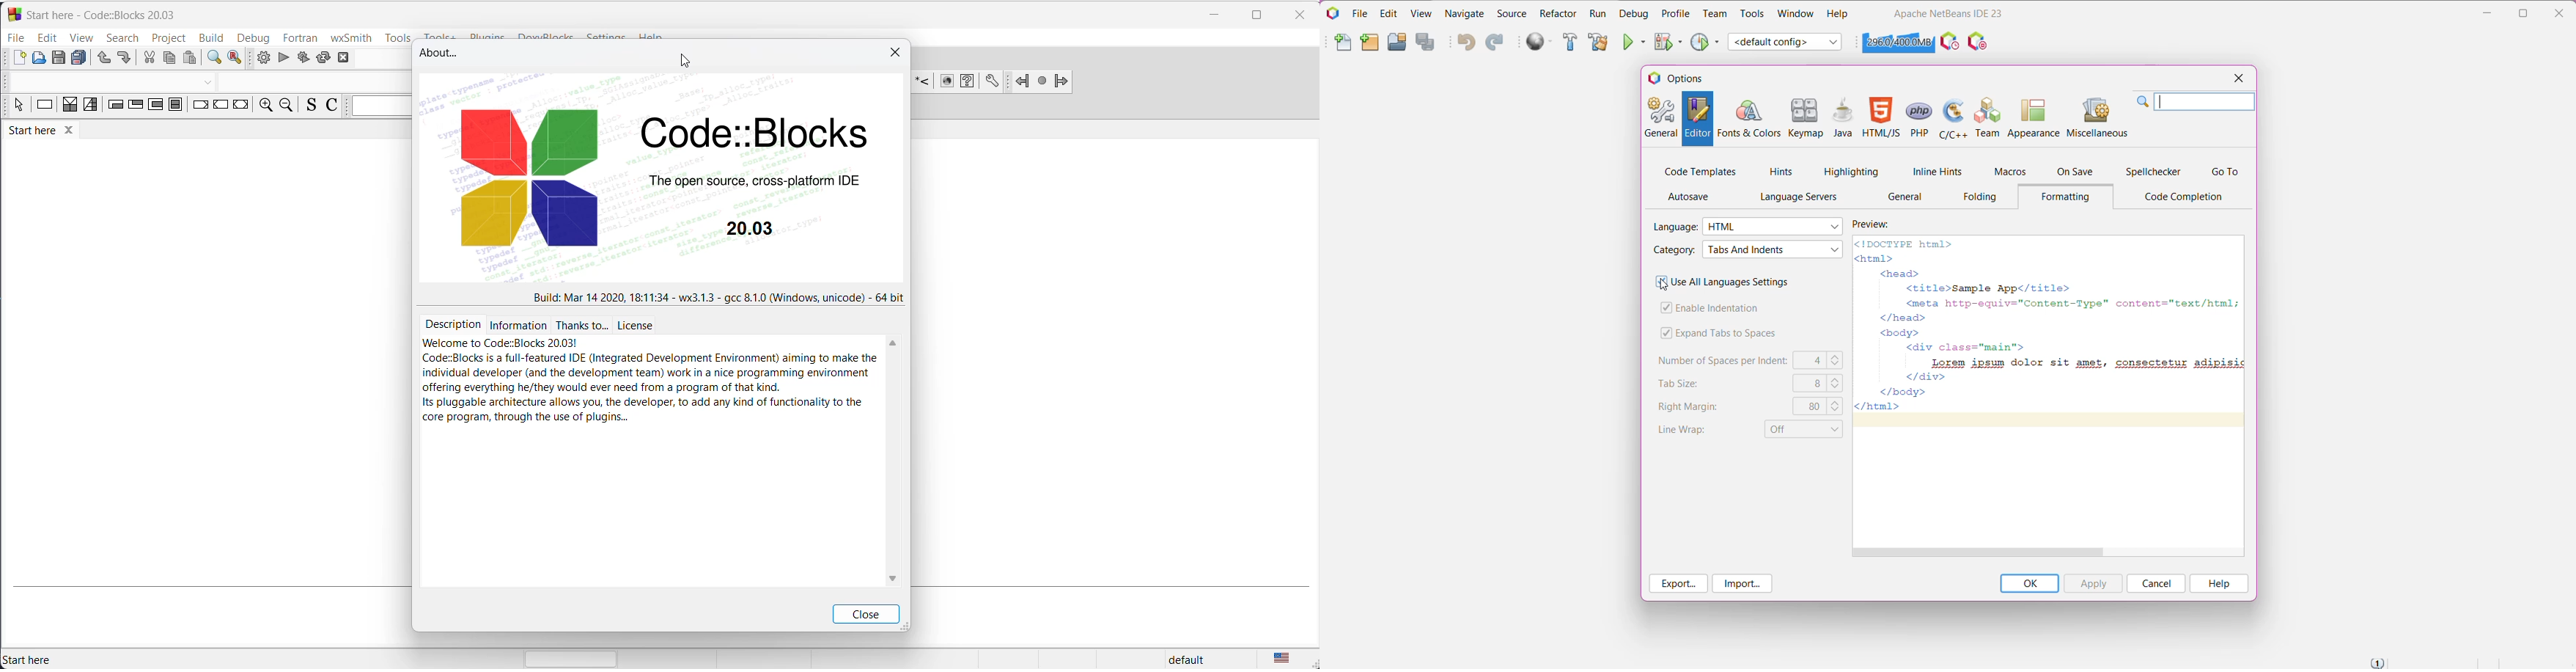 The height and width of the screenshot is (672, 2576). I want to click on default, so click(1195, 660).